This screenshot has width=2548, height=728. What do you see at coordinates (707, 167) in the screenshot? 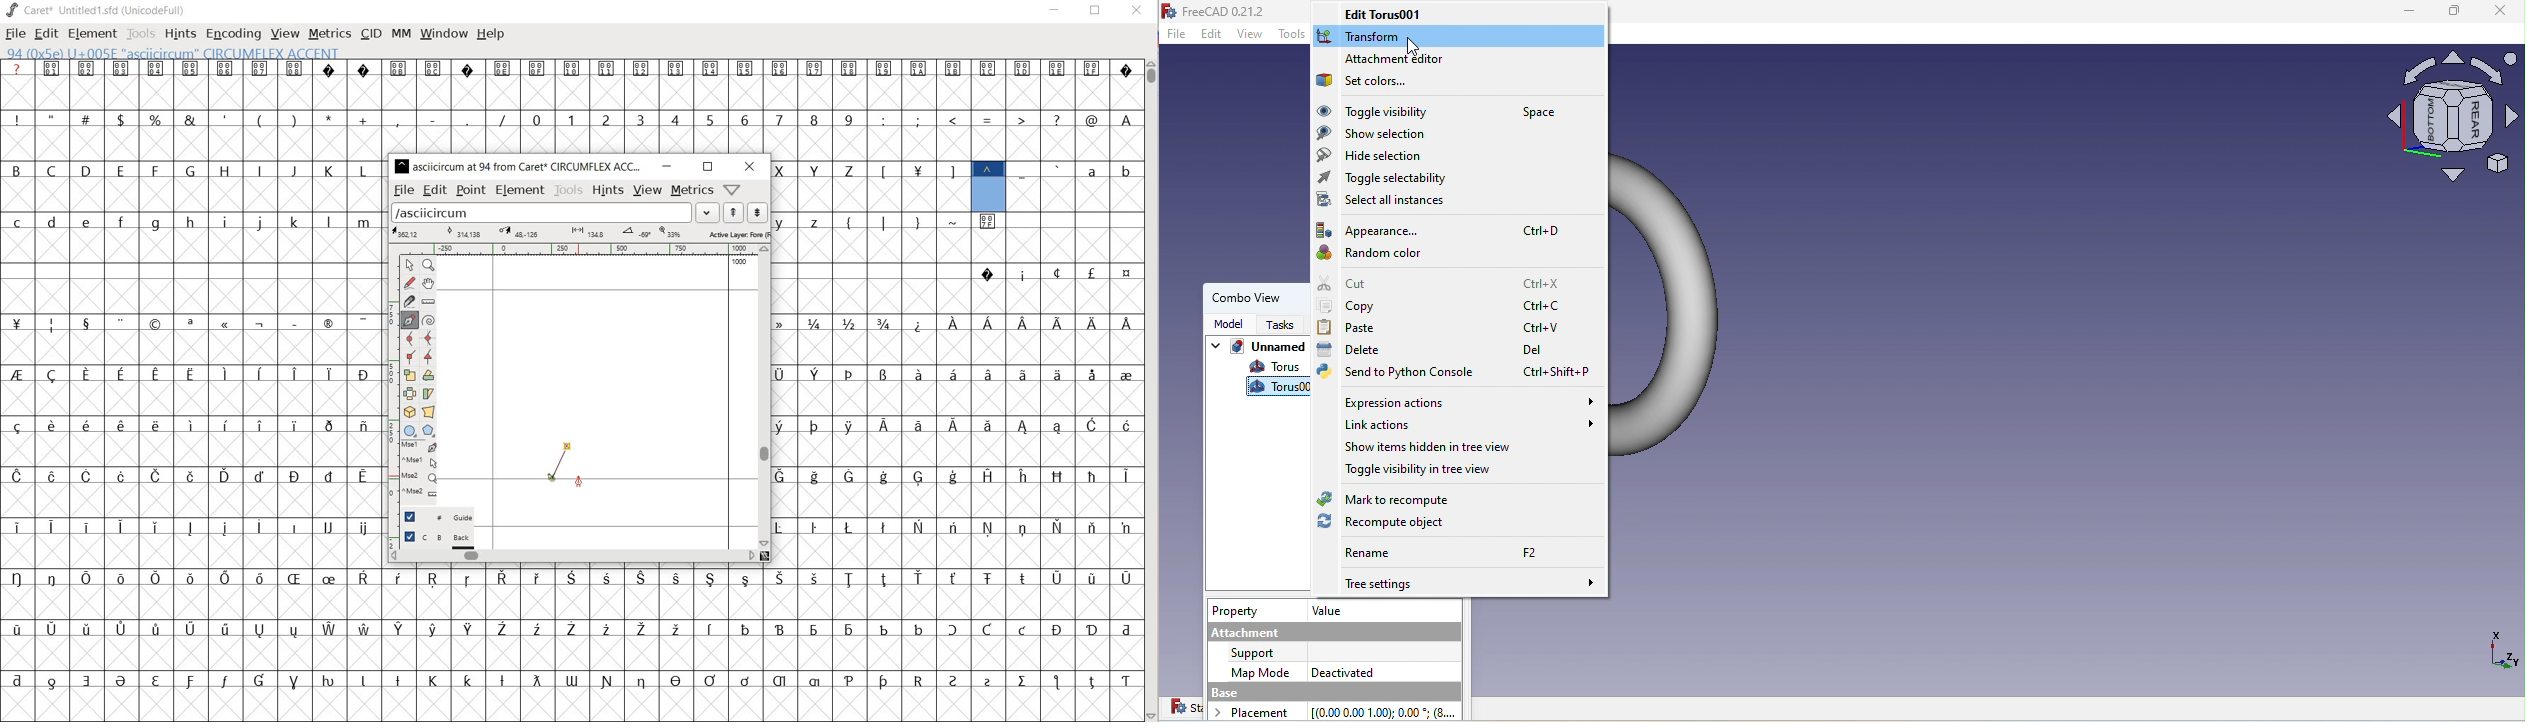
I see `restore down` at bounding box center [707, 167].